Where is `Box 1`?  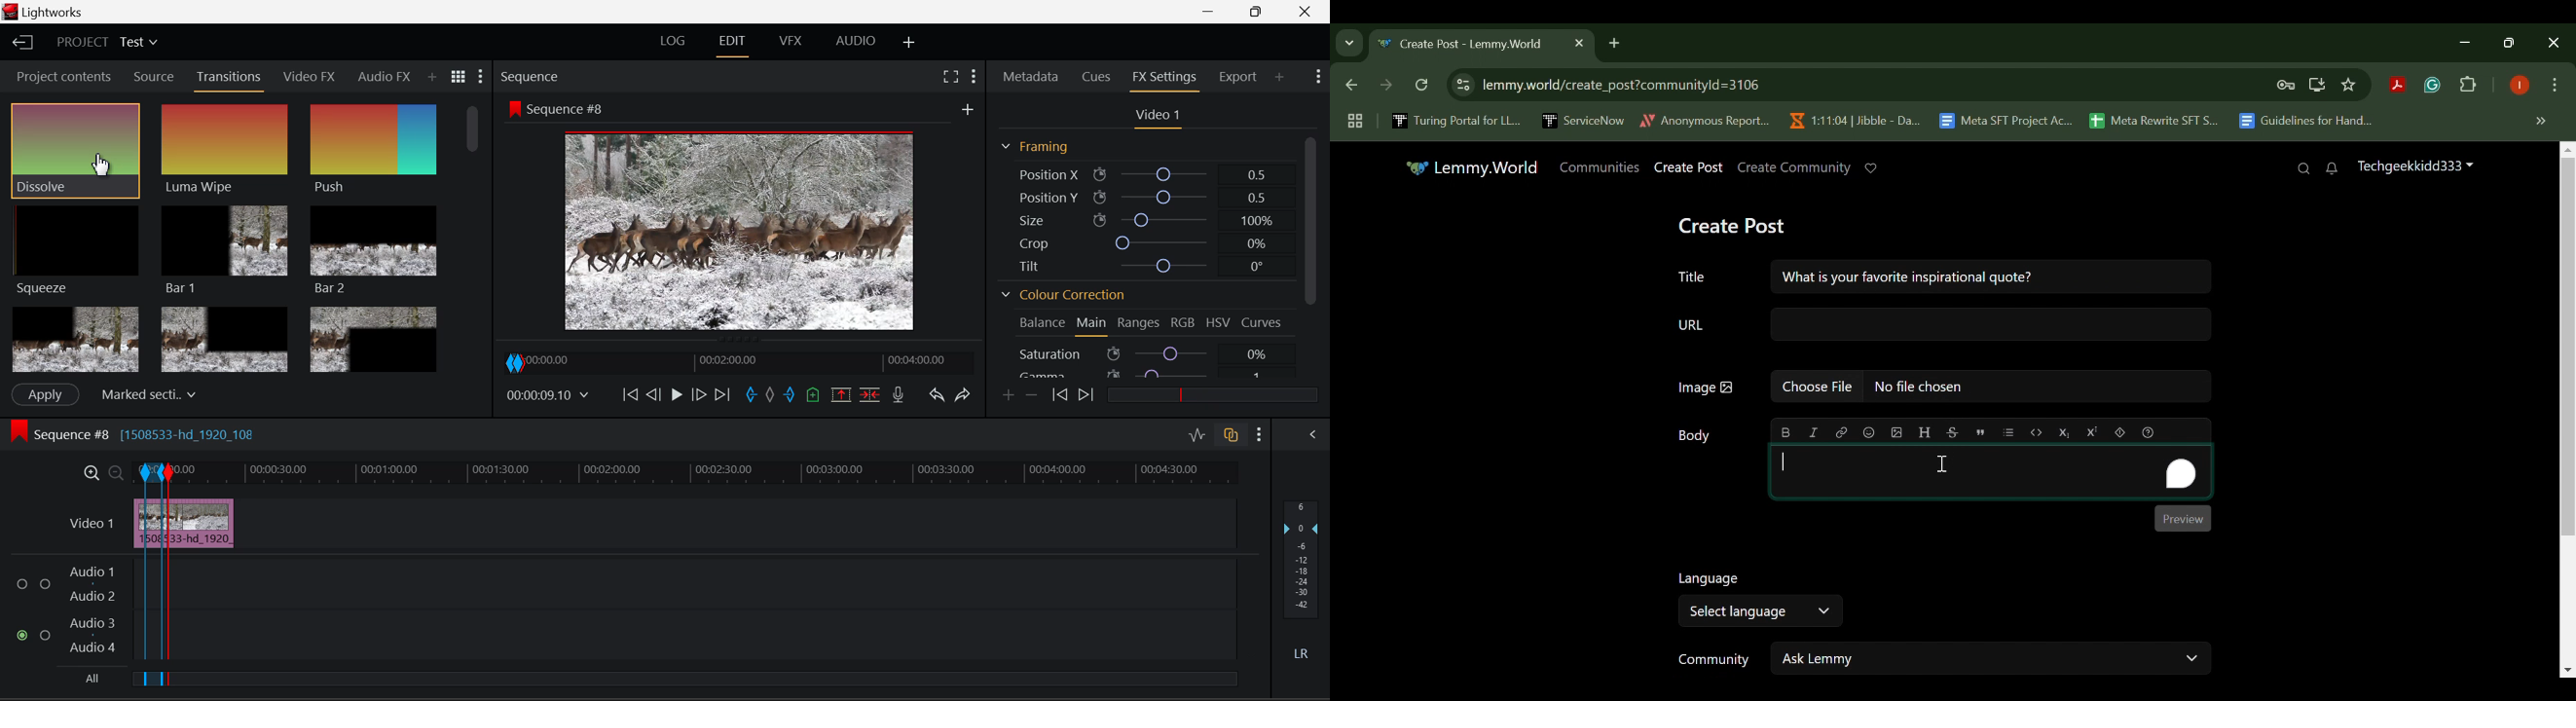 Box 1 is located at coordinates (74, 340).